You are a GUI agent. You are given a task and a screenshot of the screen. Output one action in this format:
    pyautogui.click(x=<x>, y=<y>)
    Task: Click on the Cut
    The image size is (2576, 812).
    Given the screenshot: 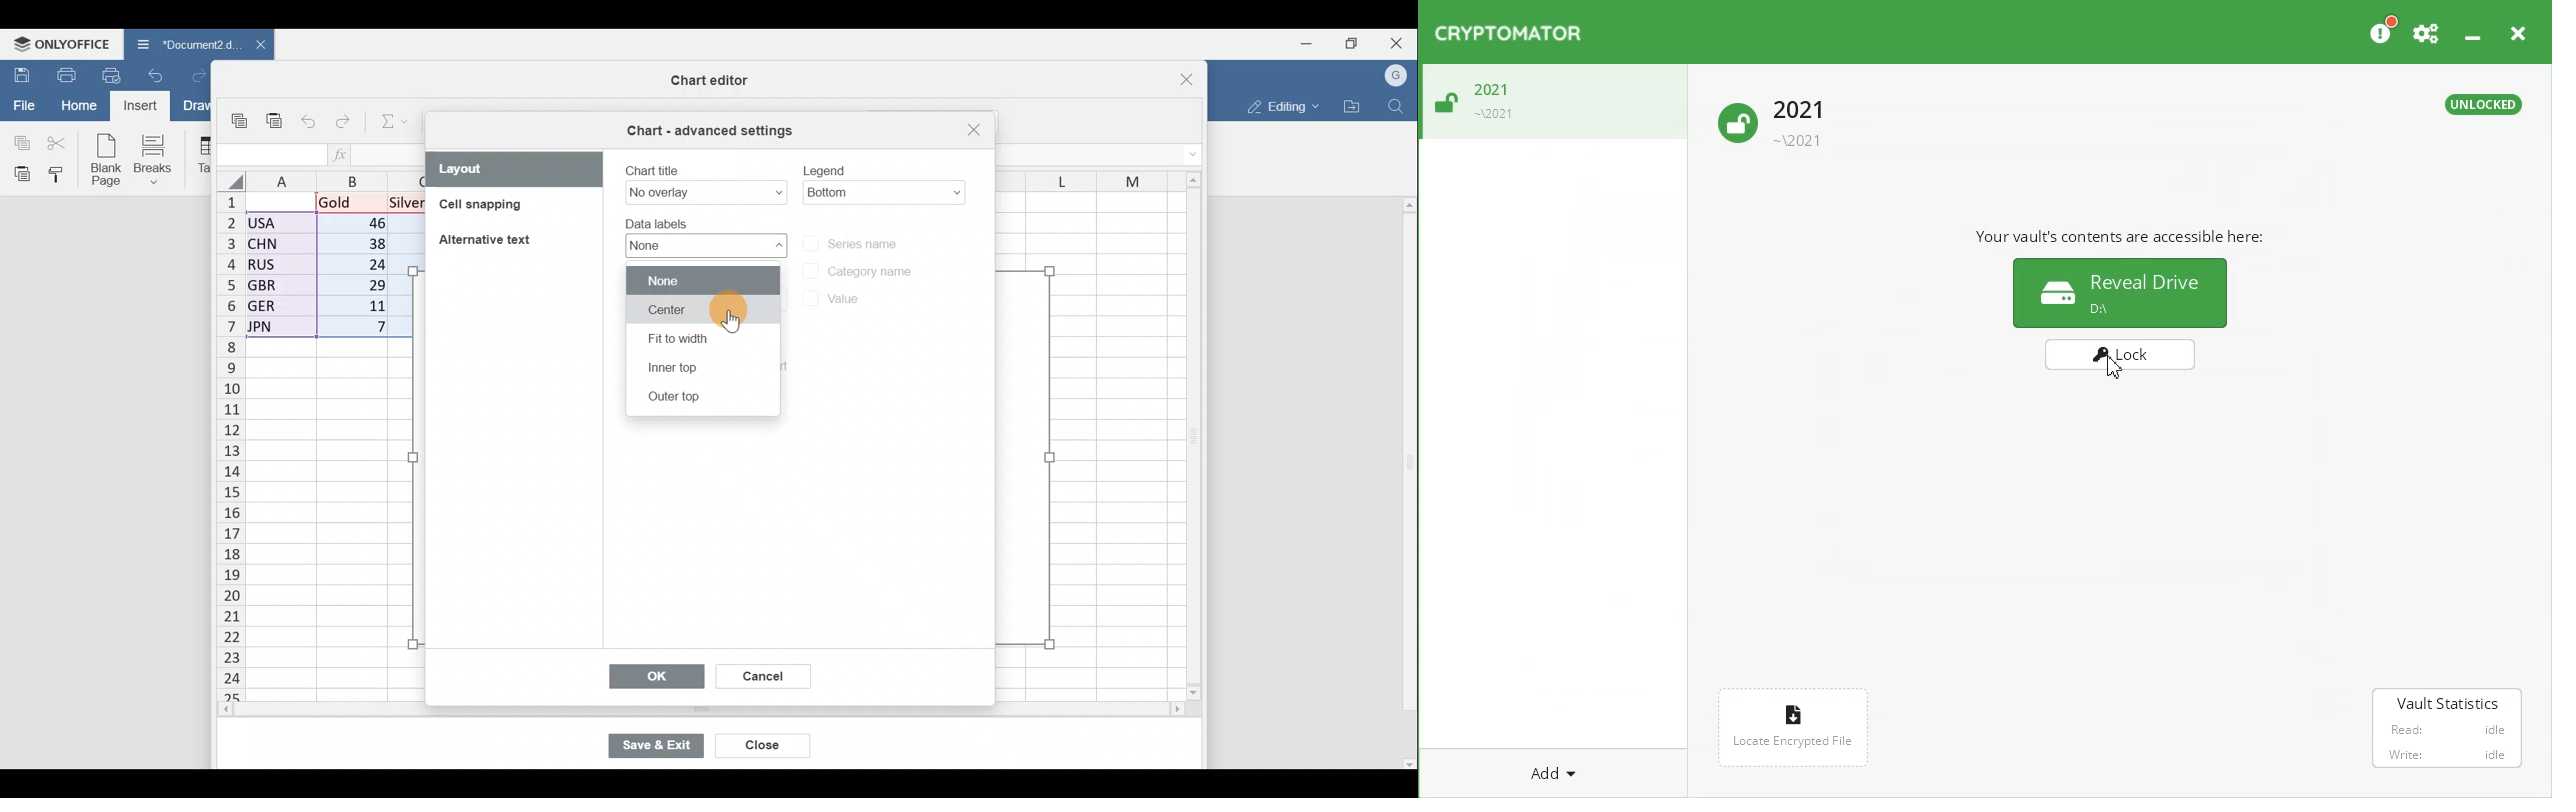 What is the action you would take?
    pyautogui.click(x=58, y=142)
    